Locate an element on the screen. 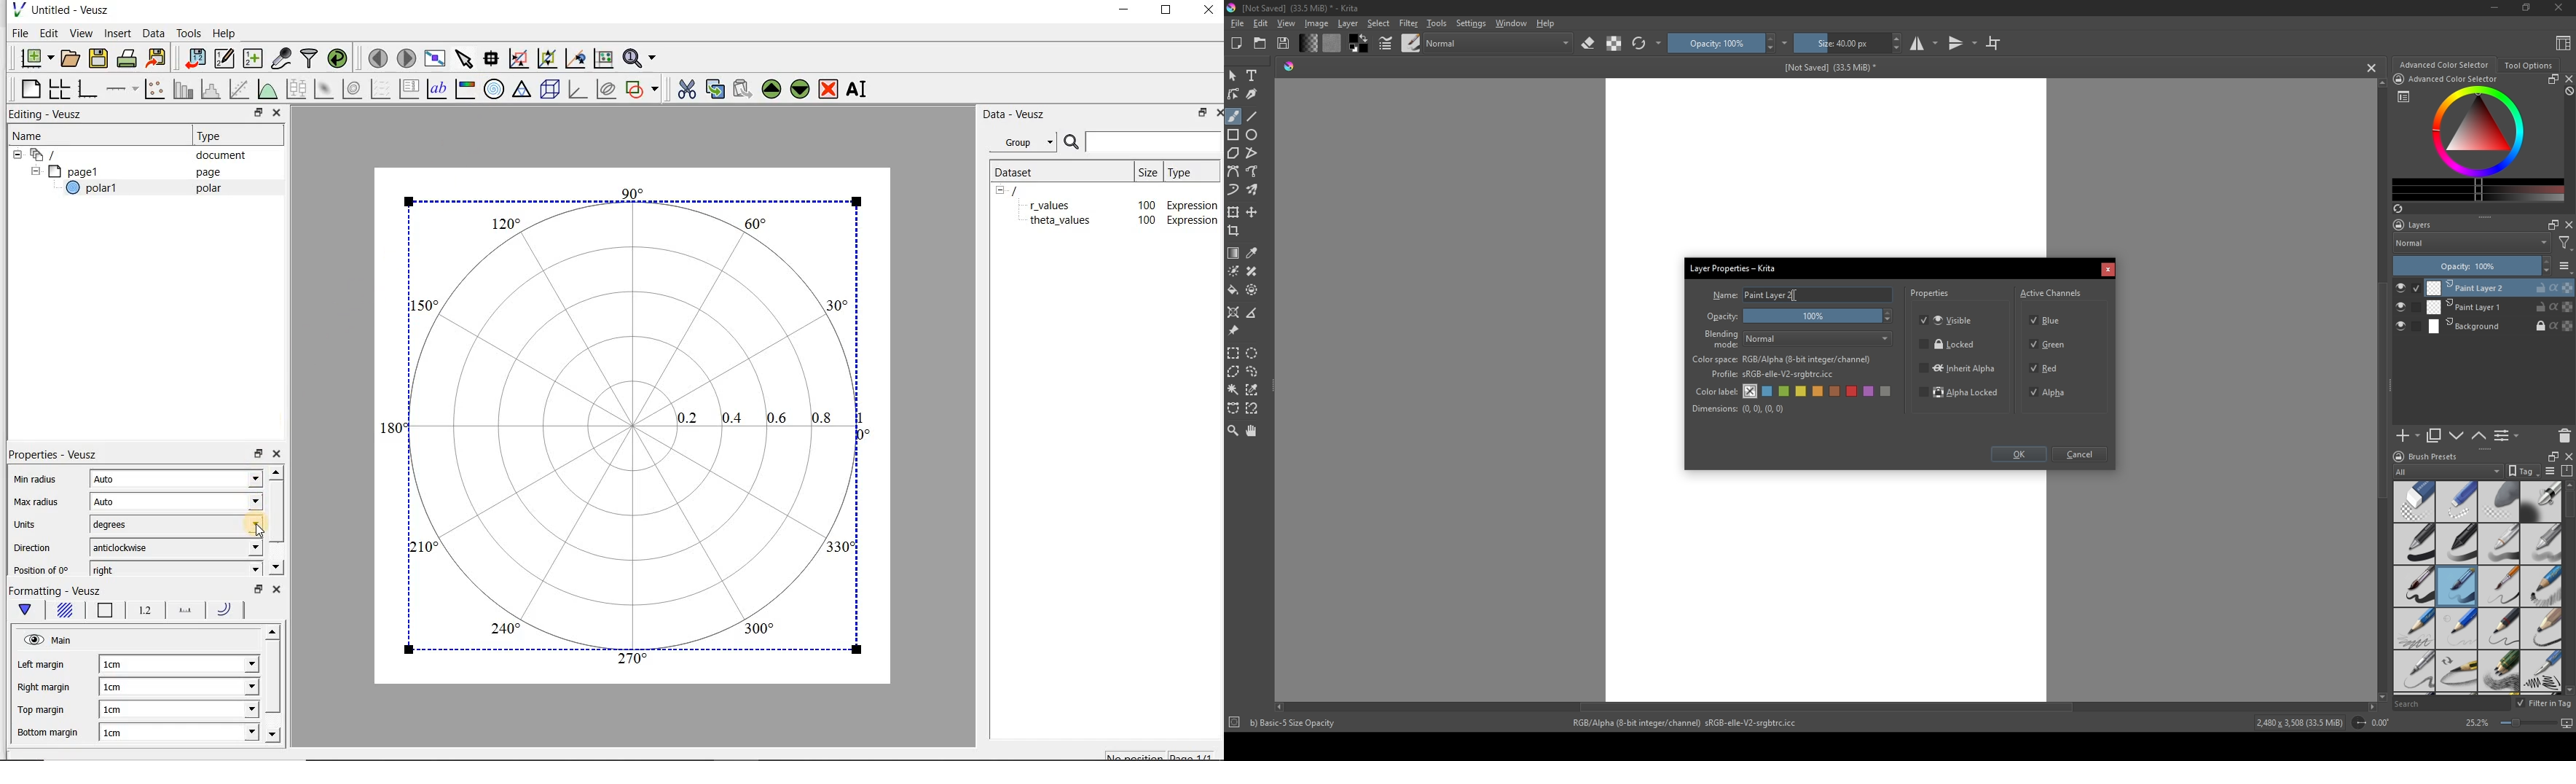 This screenshot has width=2576, height=784. rectangular is located at coordinates (1234, 352).